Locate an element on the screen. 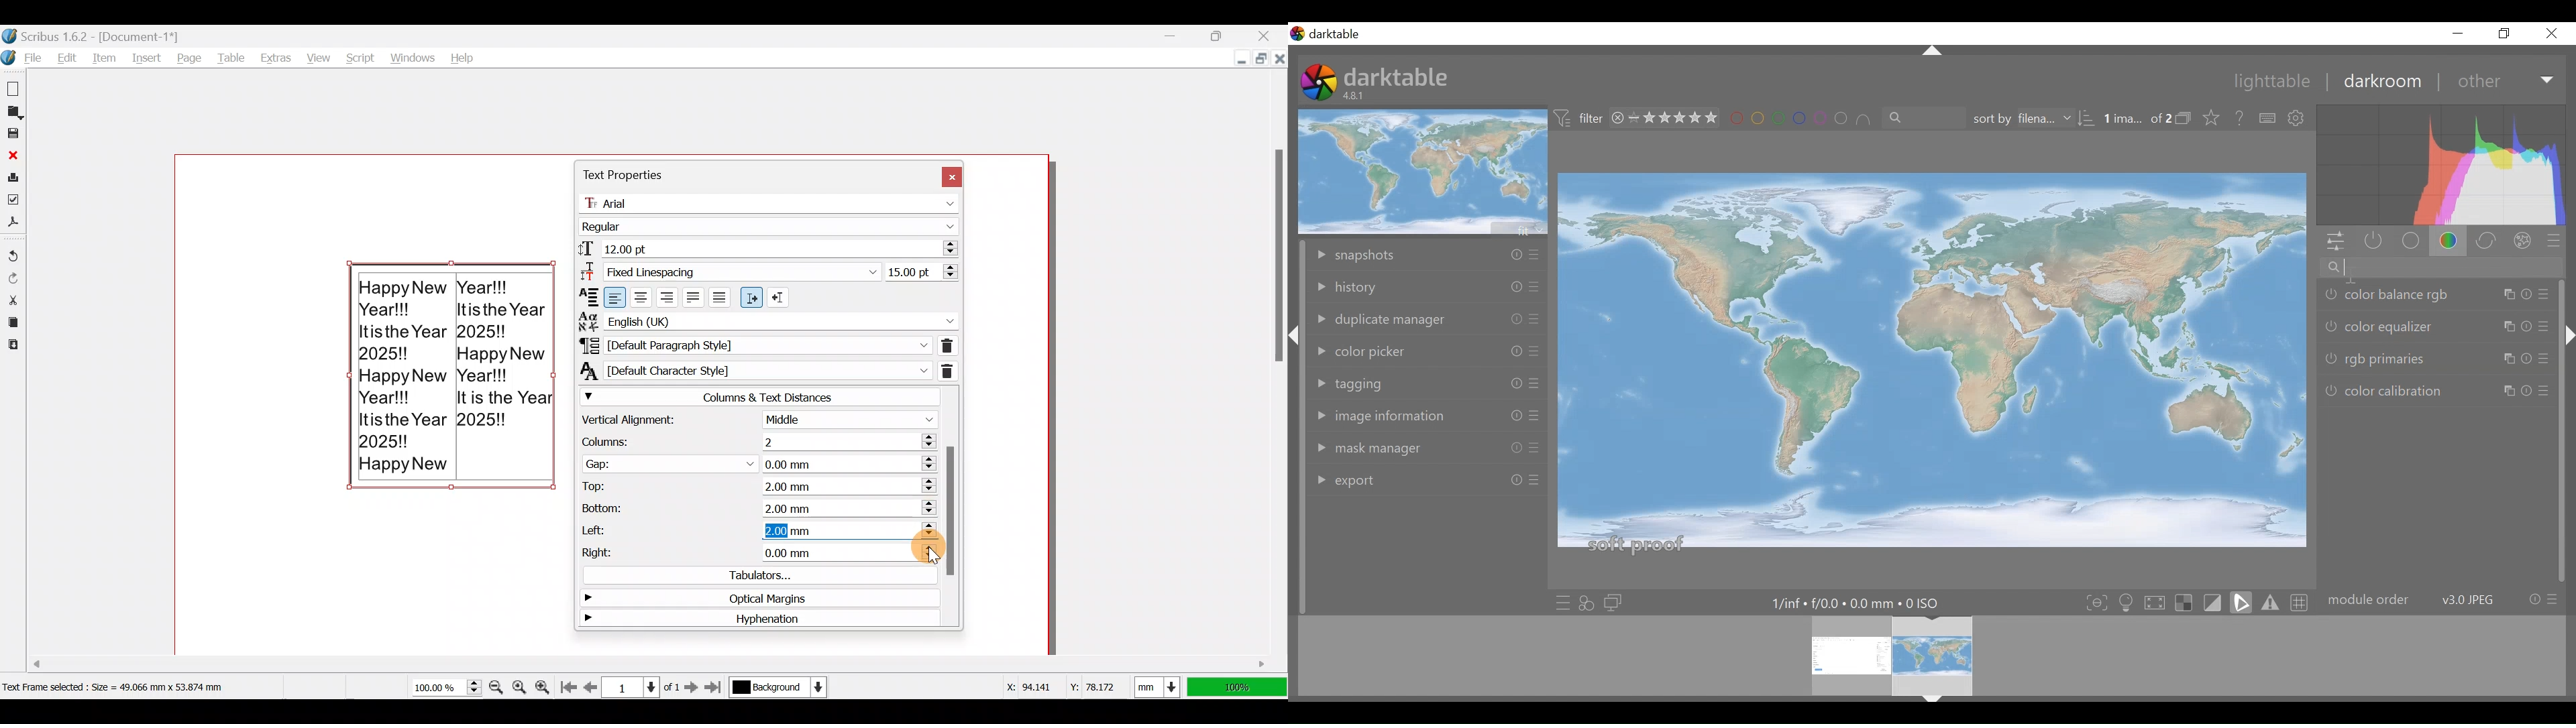  Insert is located at coordinates (149, 58).